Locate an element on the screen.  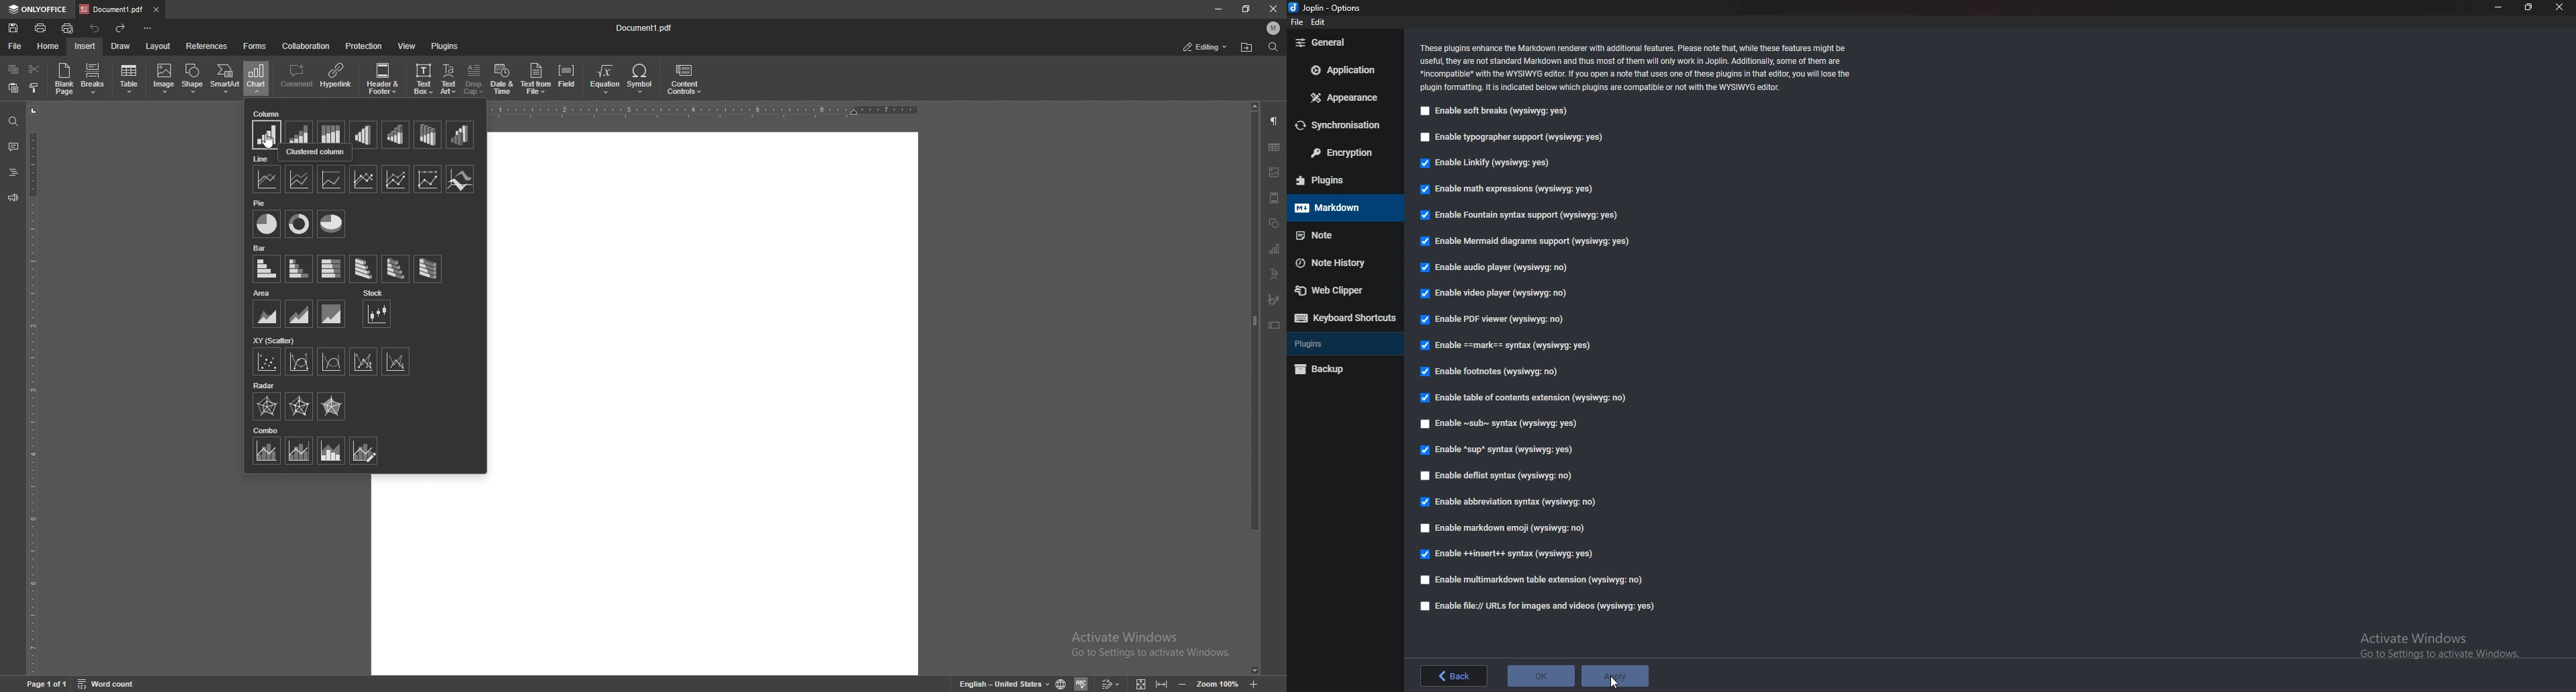
Enable audio player is located at coordinates (1491, 267).